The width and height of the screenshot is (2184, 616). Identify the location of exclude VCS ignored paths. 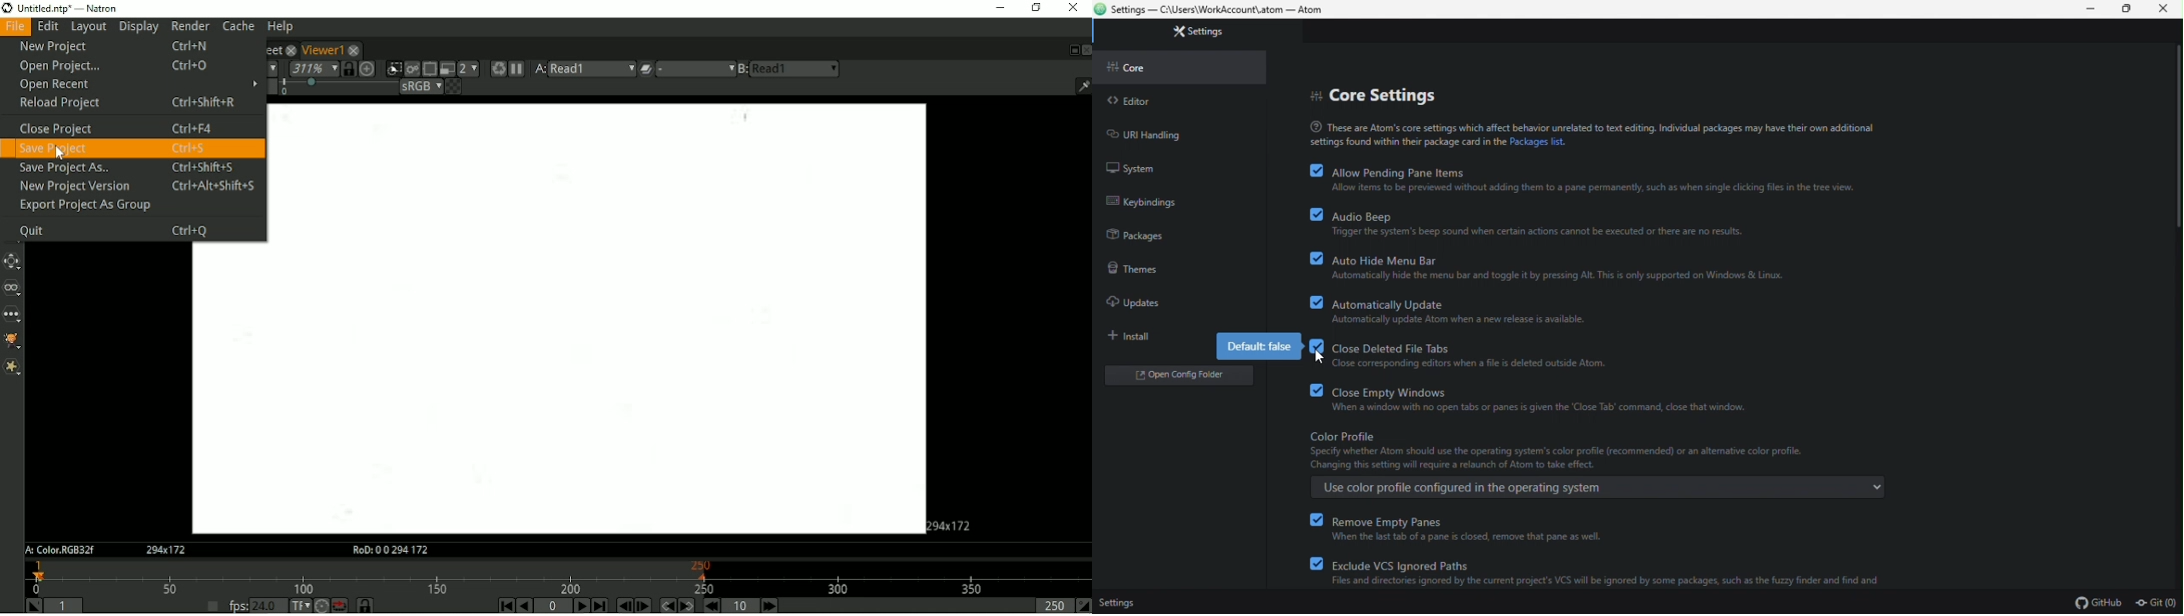
(1610, 572).